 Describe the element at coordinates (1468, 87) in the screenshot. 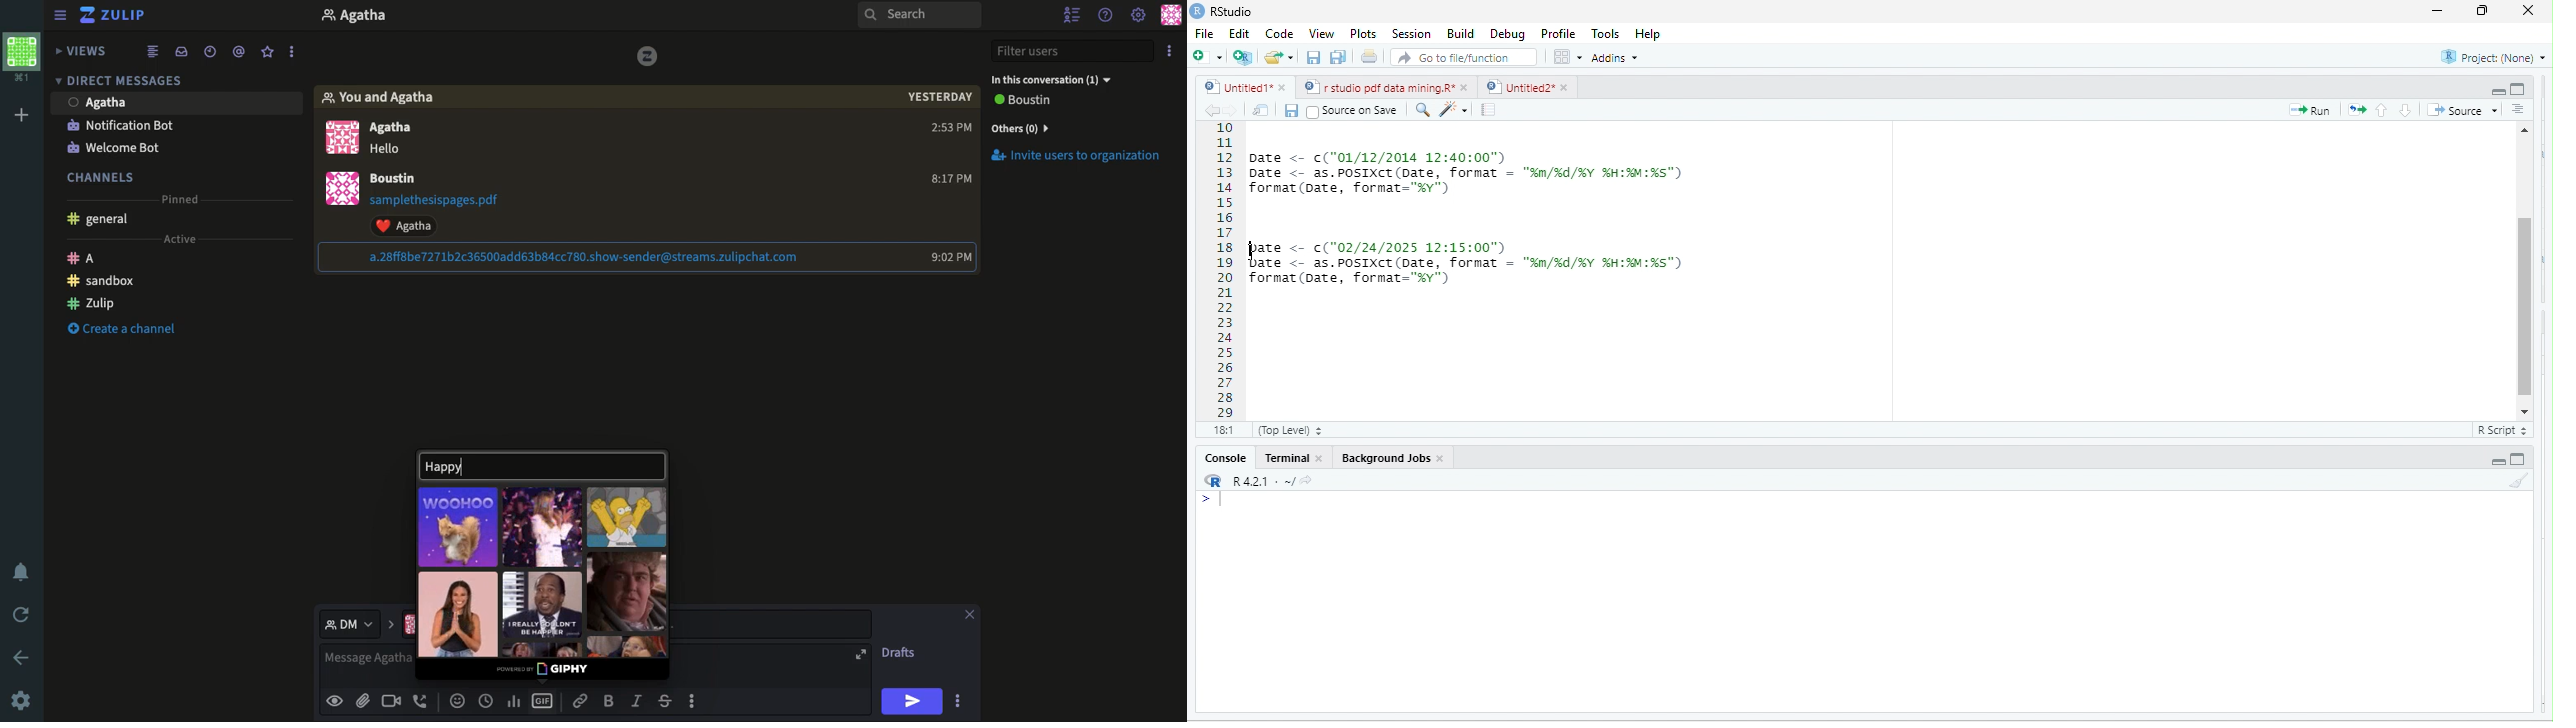

I see `close` at that location.